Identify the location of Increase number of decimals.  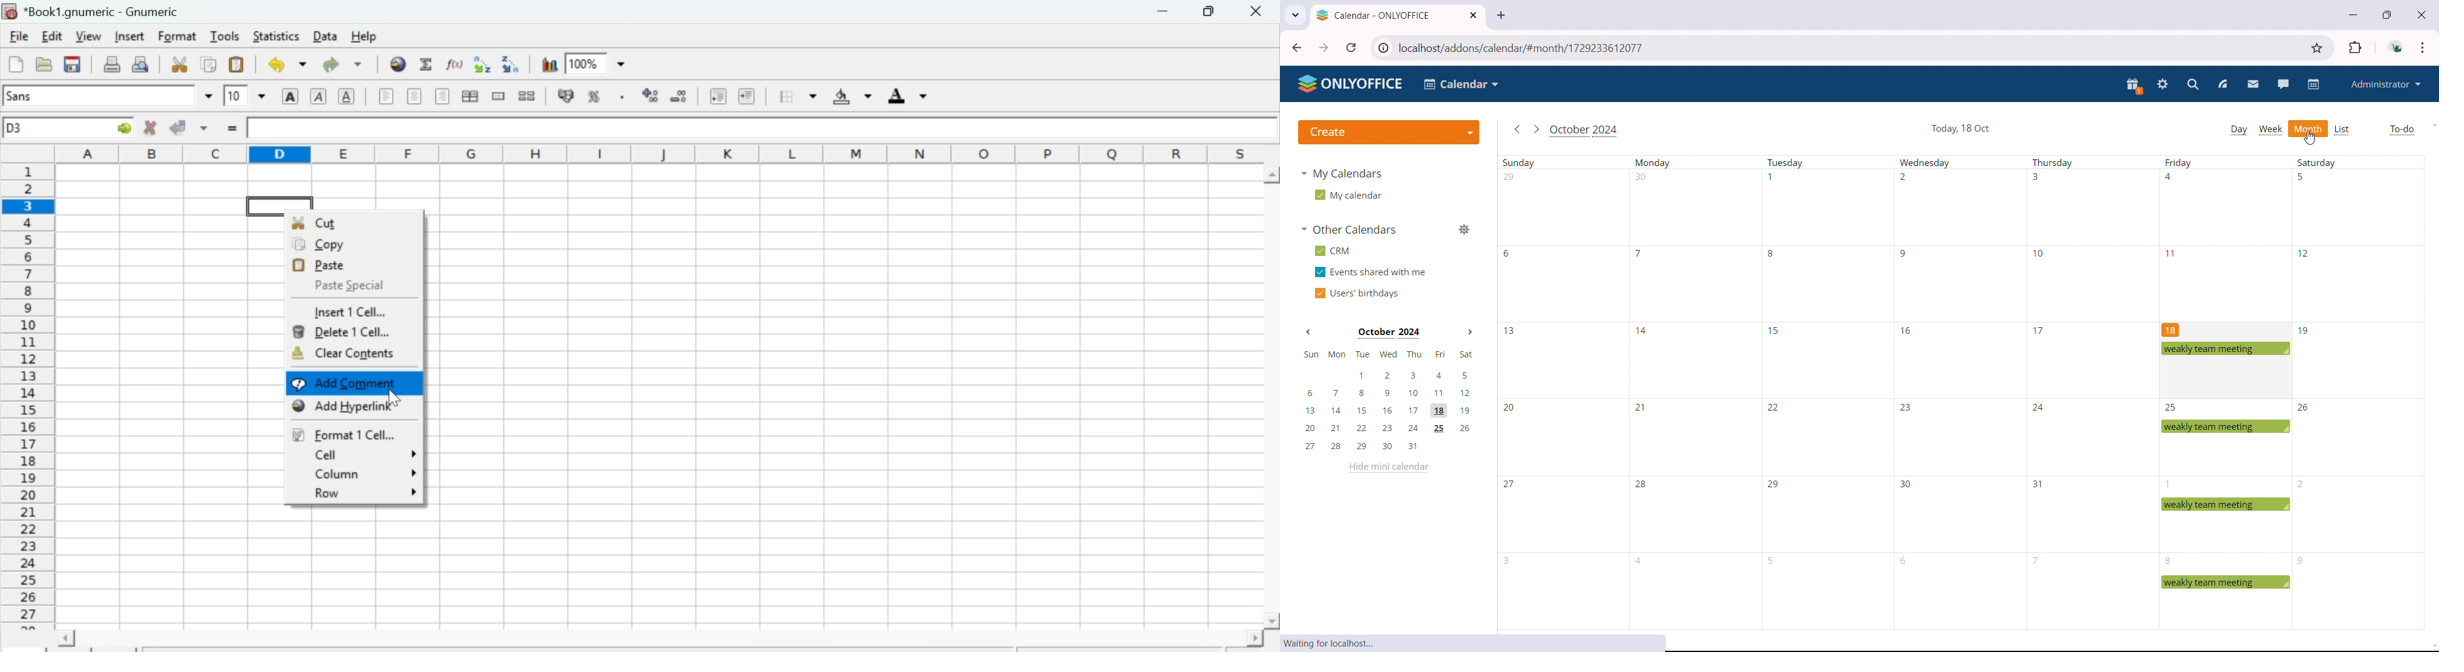
(651, 95).